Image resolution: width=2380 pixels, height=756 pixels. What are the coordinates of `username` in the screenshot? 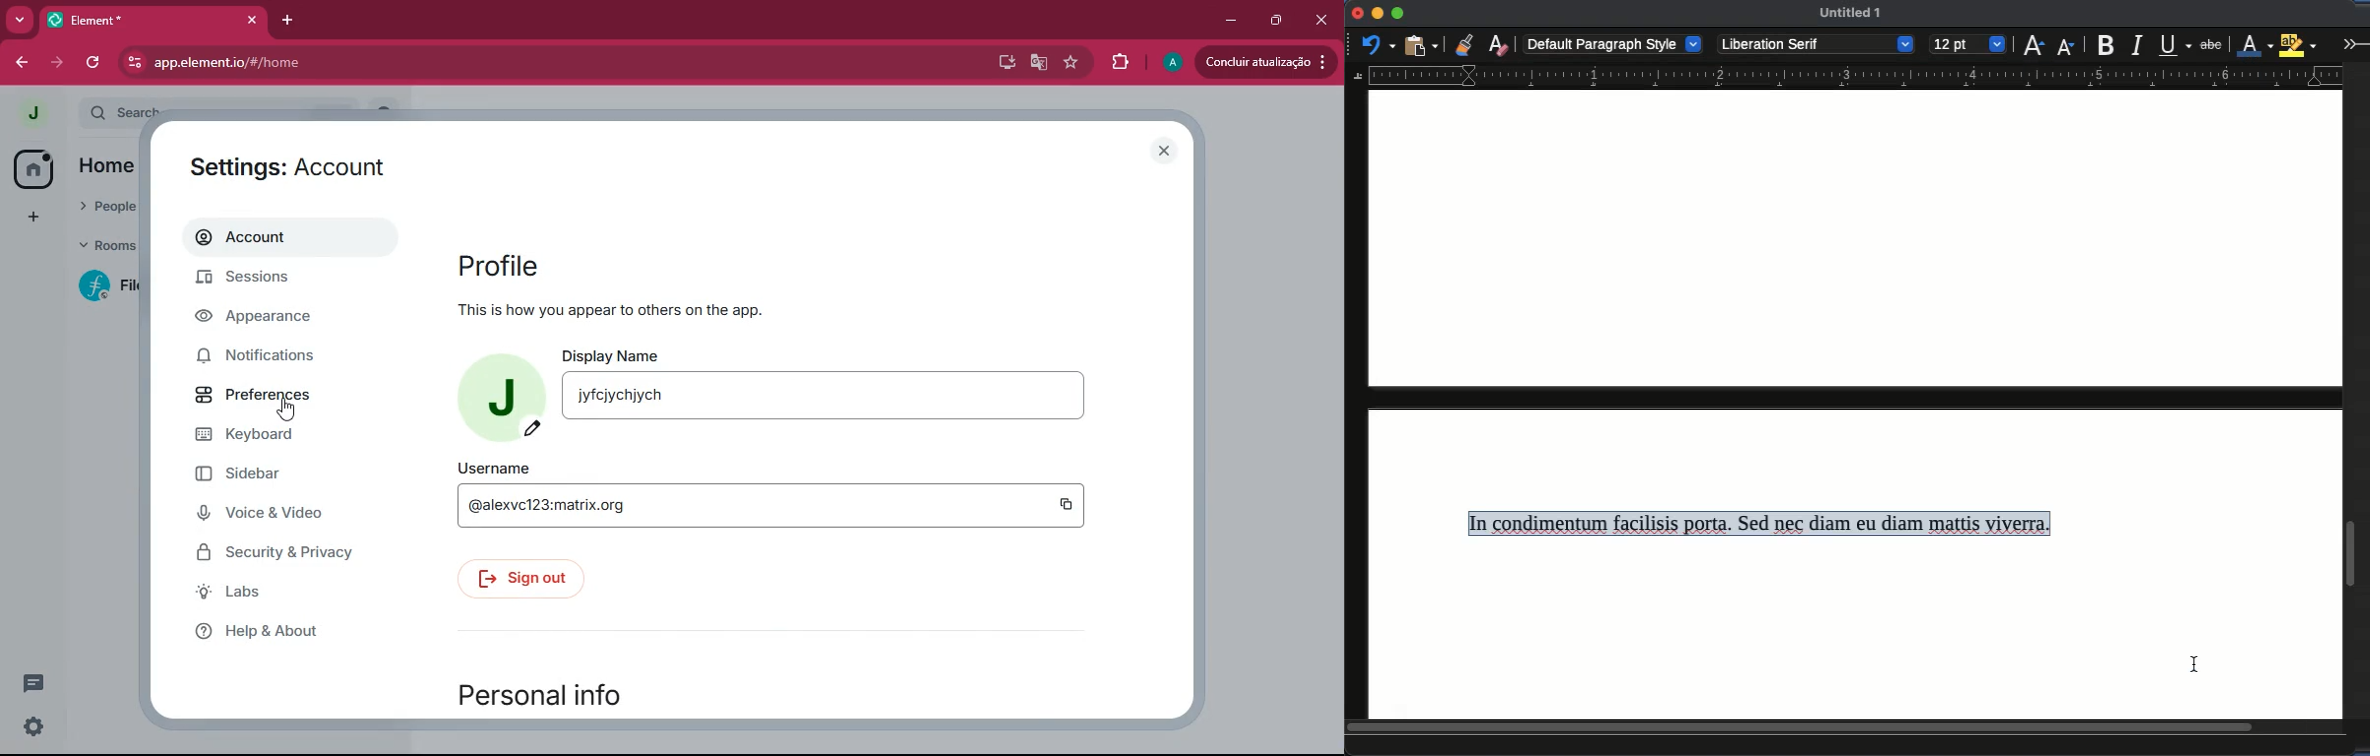 It's located at (779, 469).